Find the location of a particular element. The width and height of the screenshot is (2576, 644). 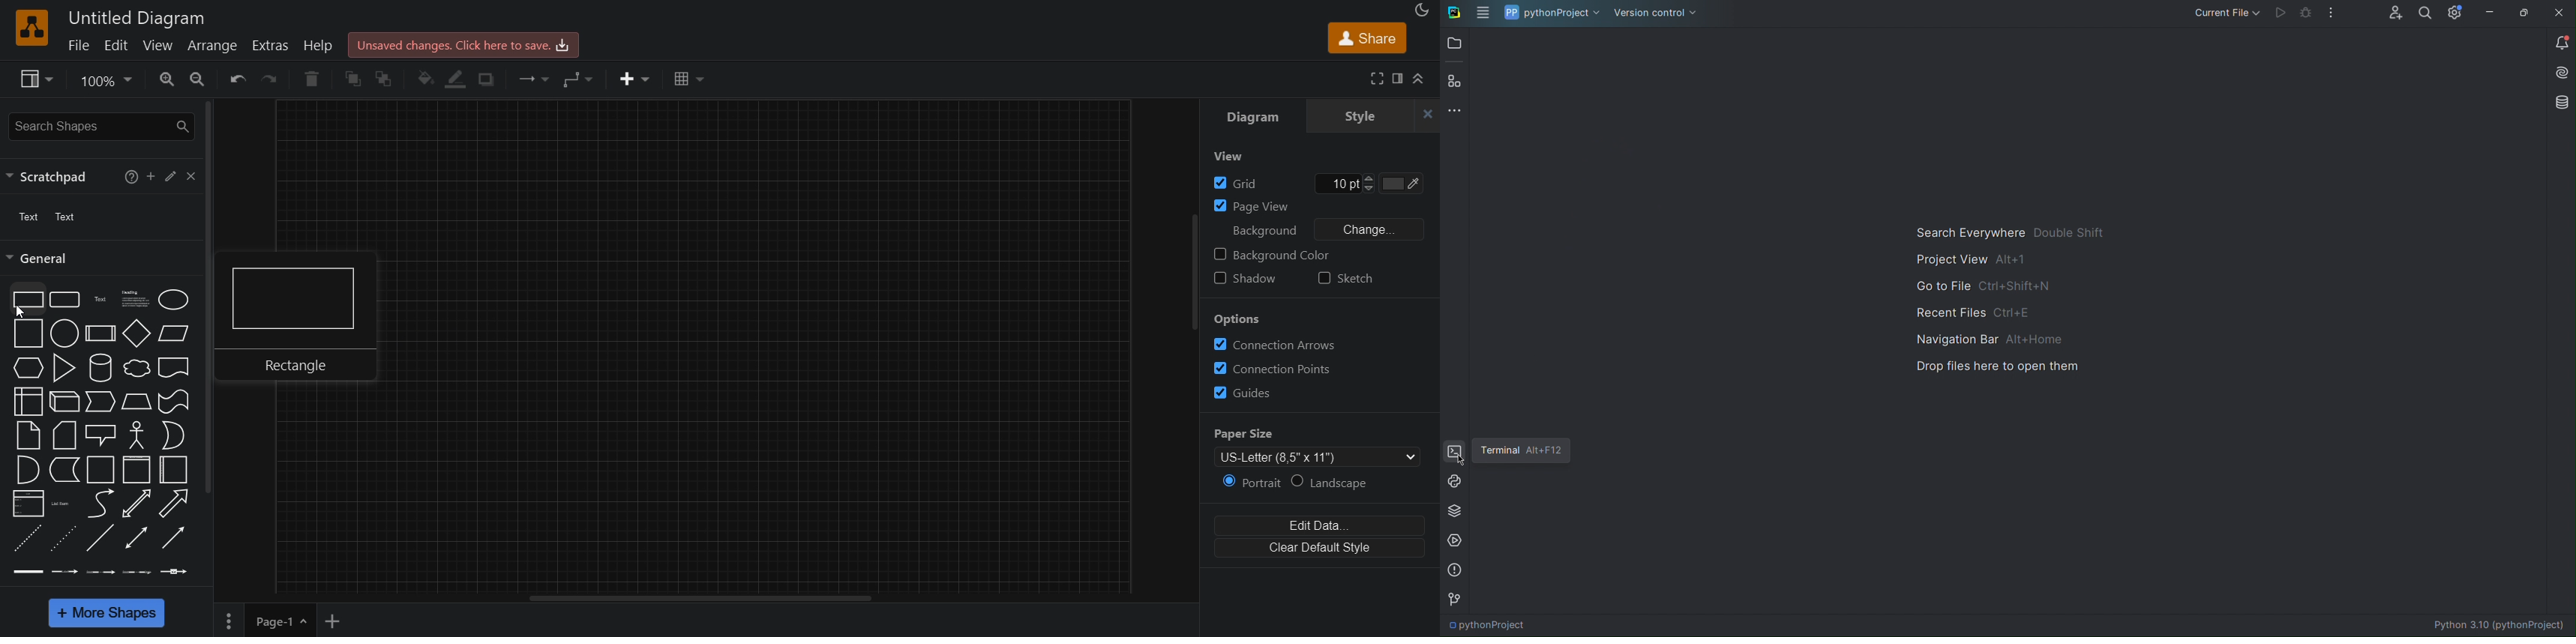

Install AI Assistant is located at coordinates (2559, 72).